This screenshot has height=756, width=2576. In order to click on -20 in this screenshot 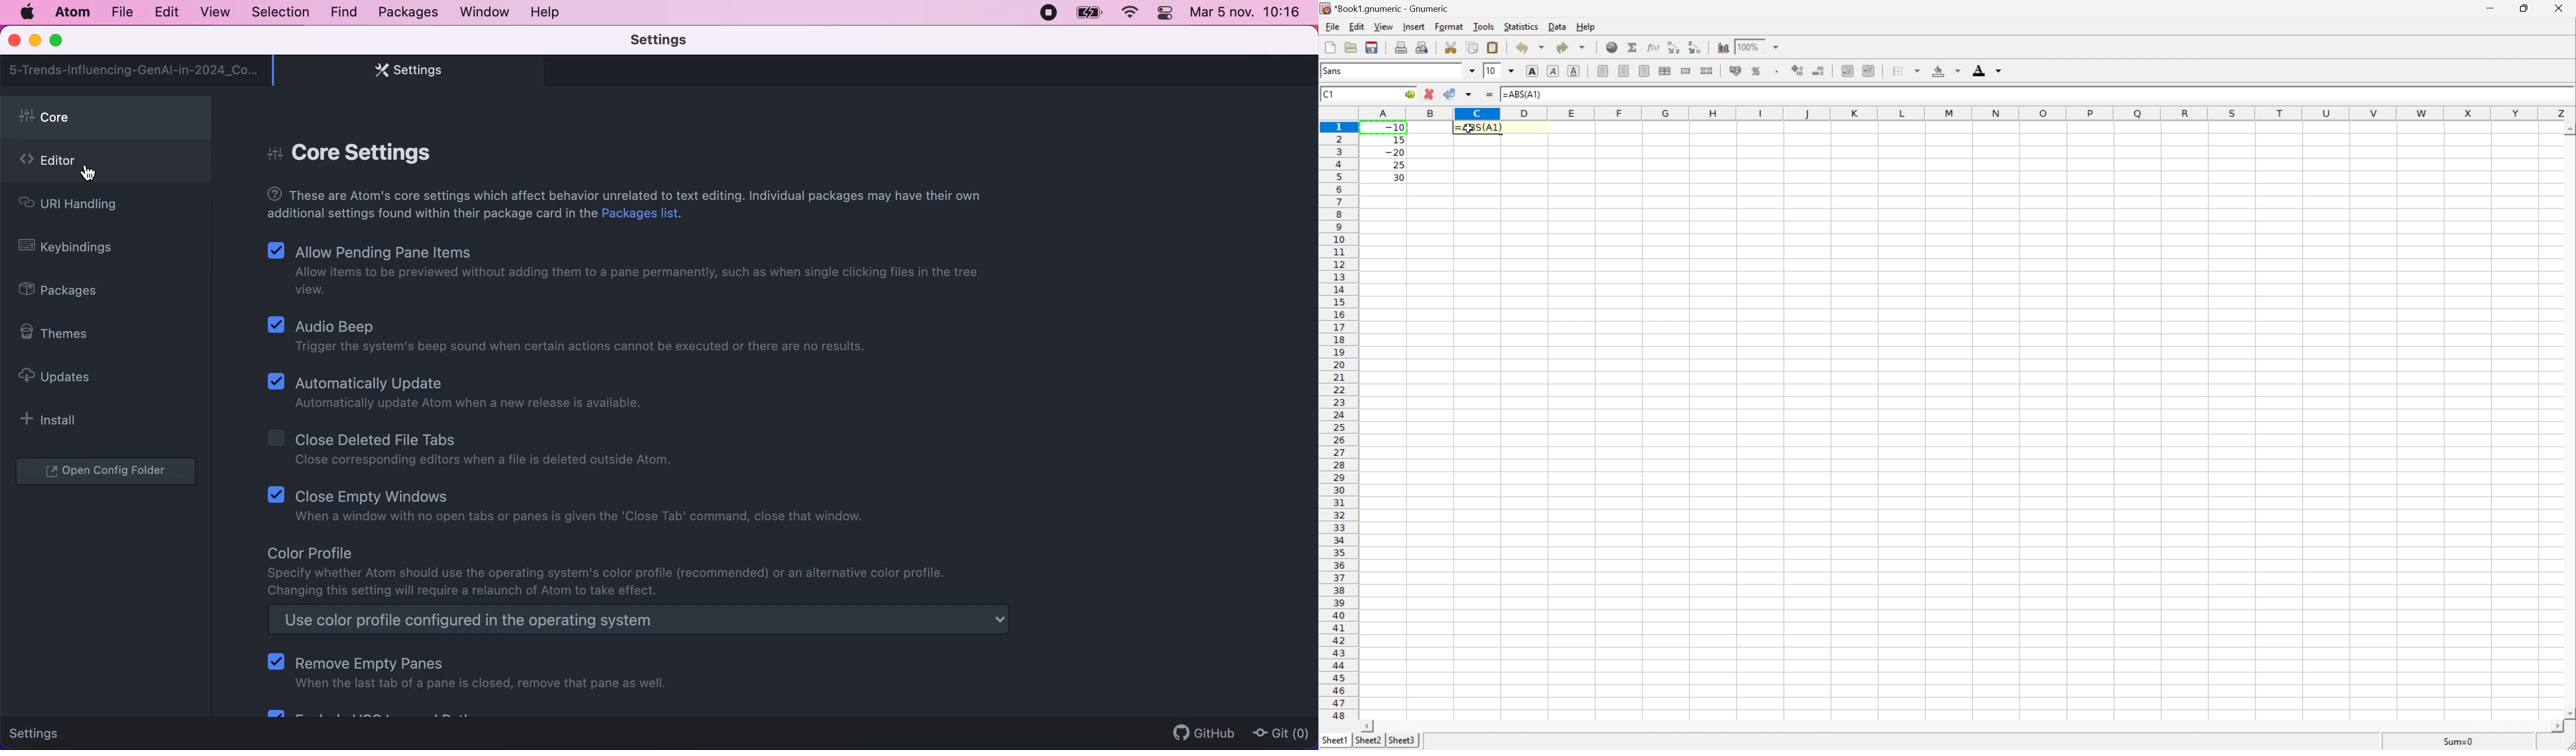, I will do `click(1395, 153)`.